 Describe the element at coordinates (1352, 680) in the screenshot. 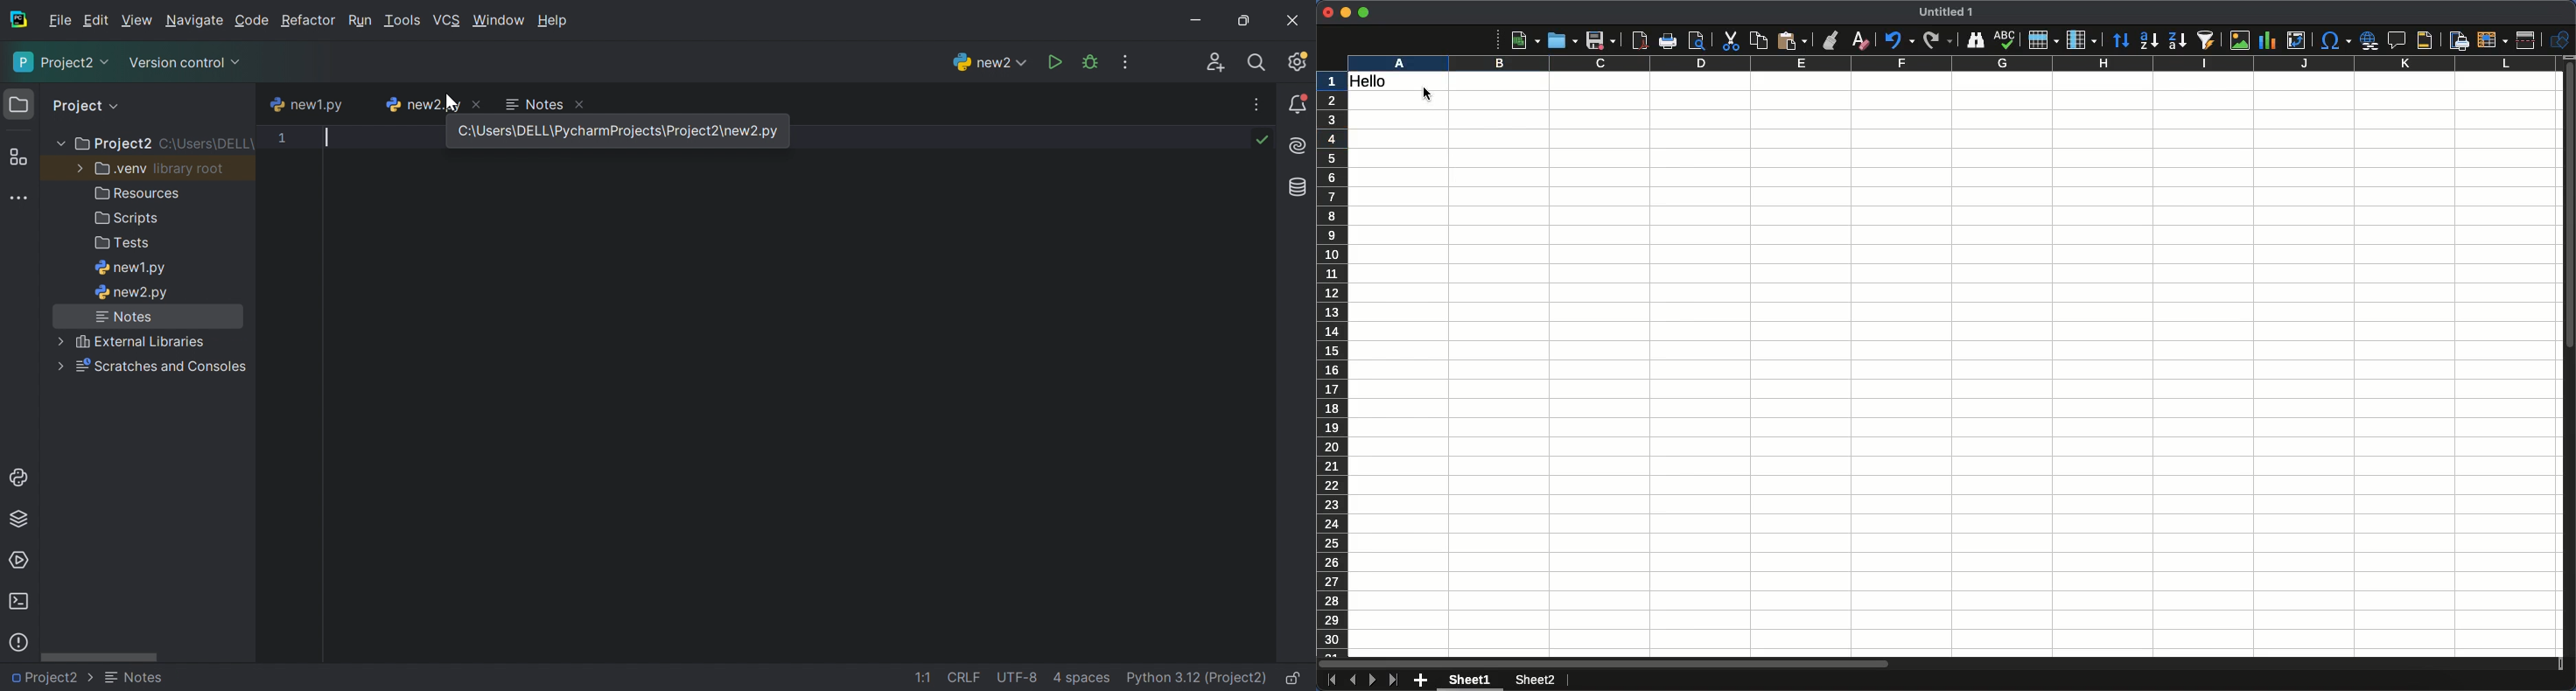

I see `Previous sheet` at that location.